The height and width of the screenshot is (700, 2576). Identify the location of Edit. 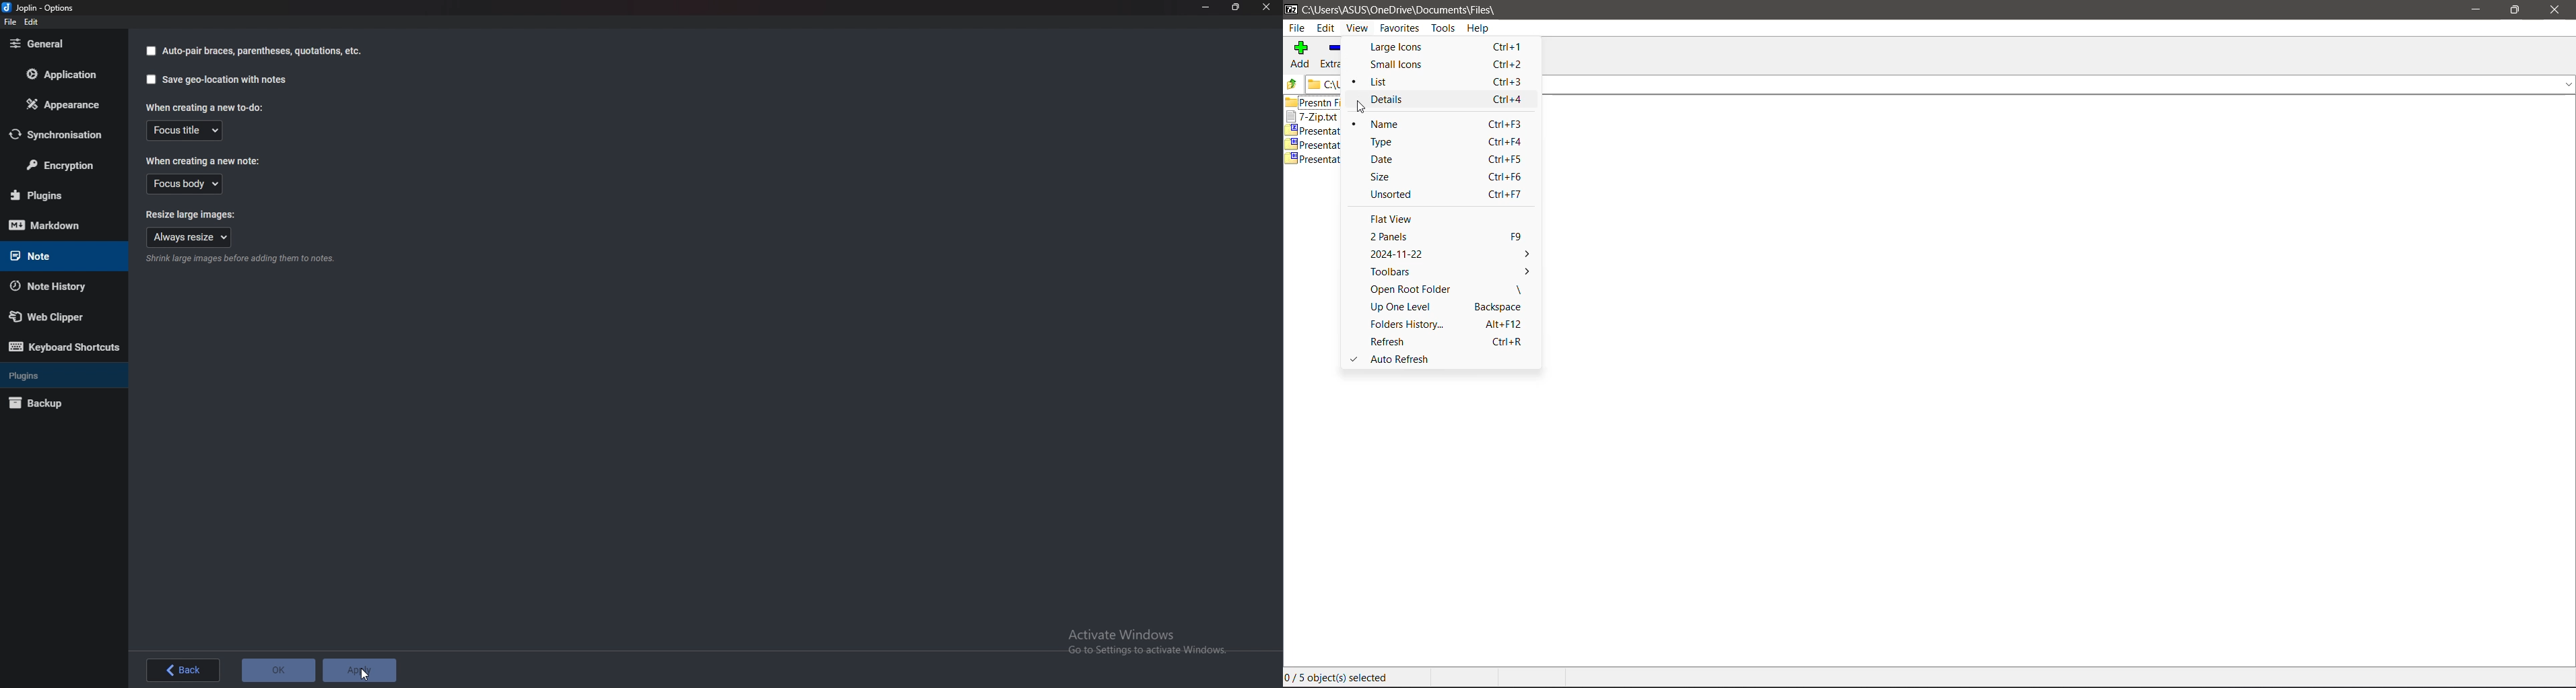
(31, 22).